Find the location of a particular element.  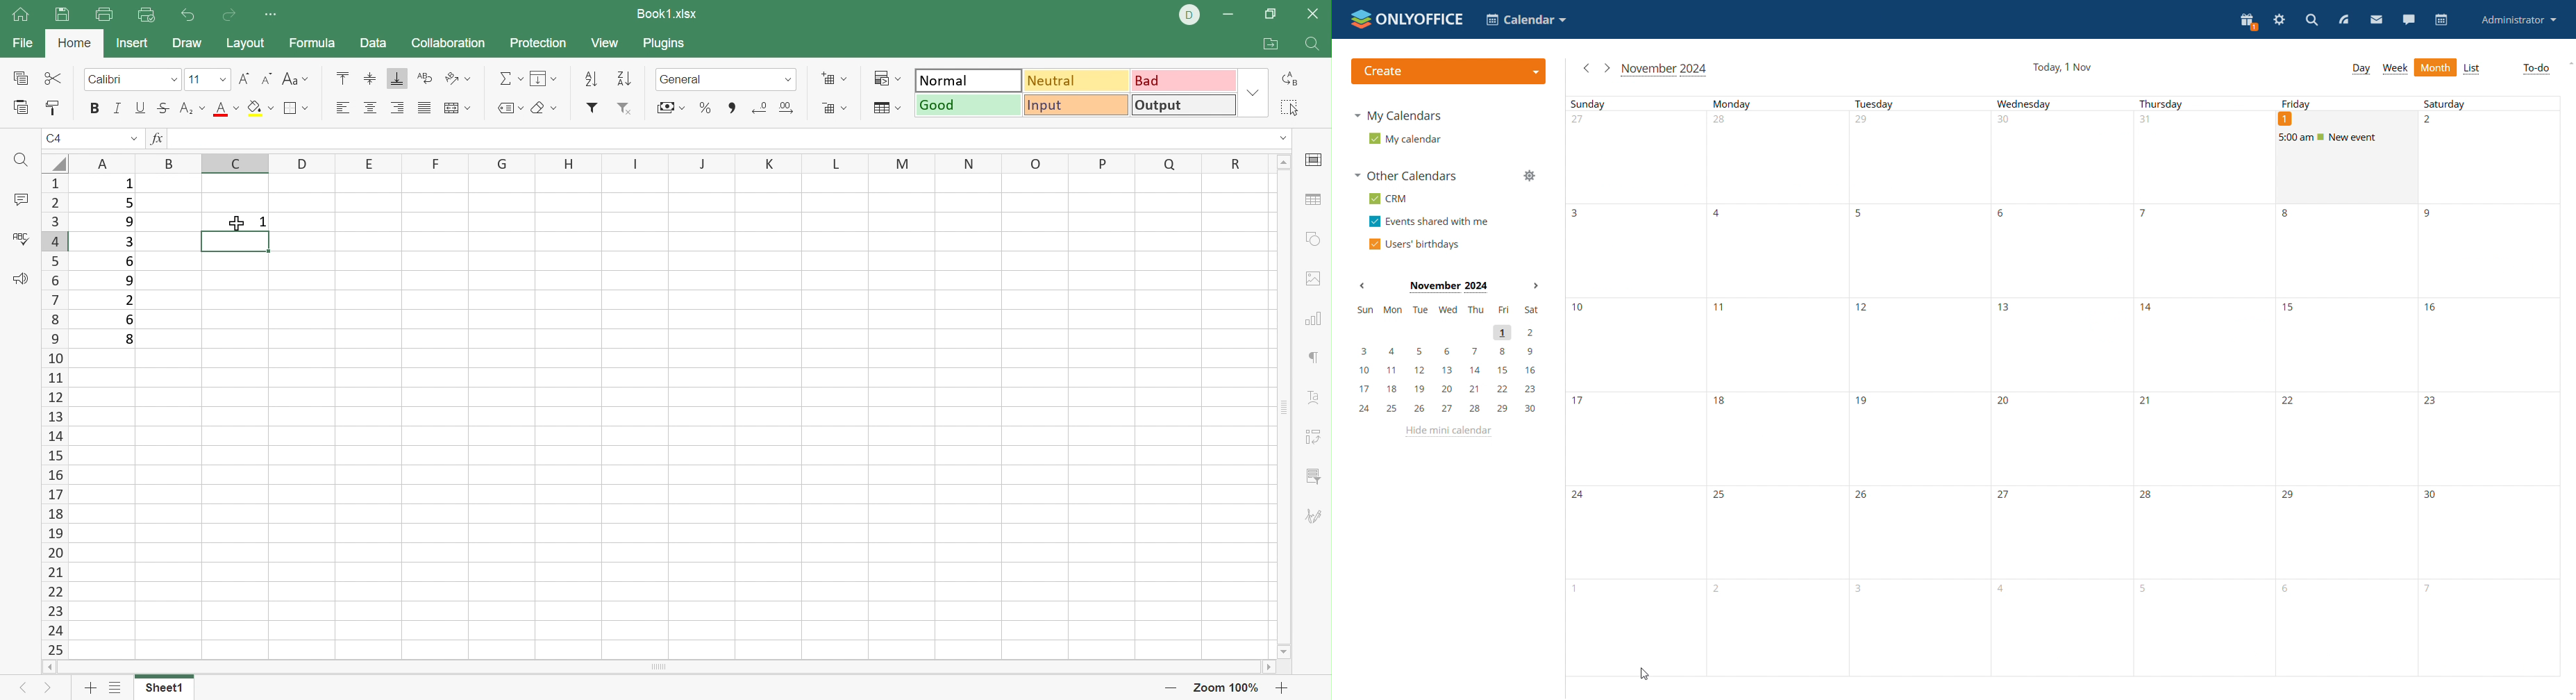

Copy style is located at coordinates (53, 110).